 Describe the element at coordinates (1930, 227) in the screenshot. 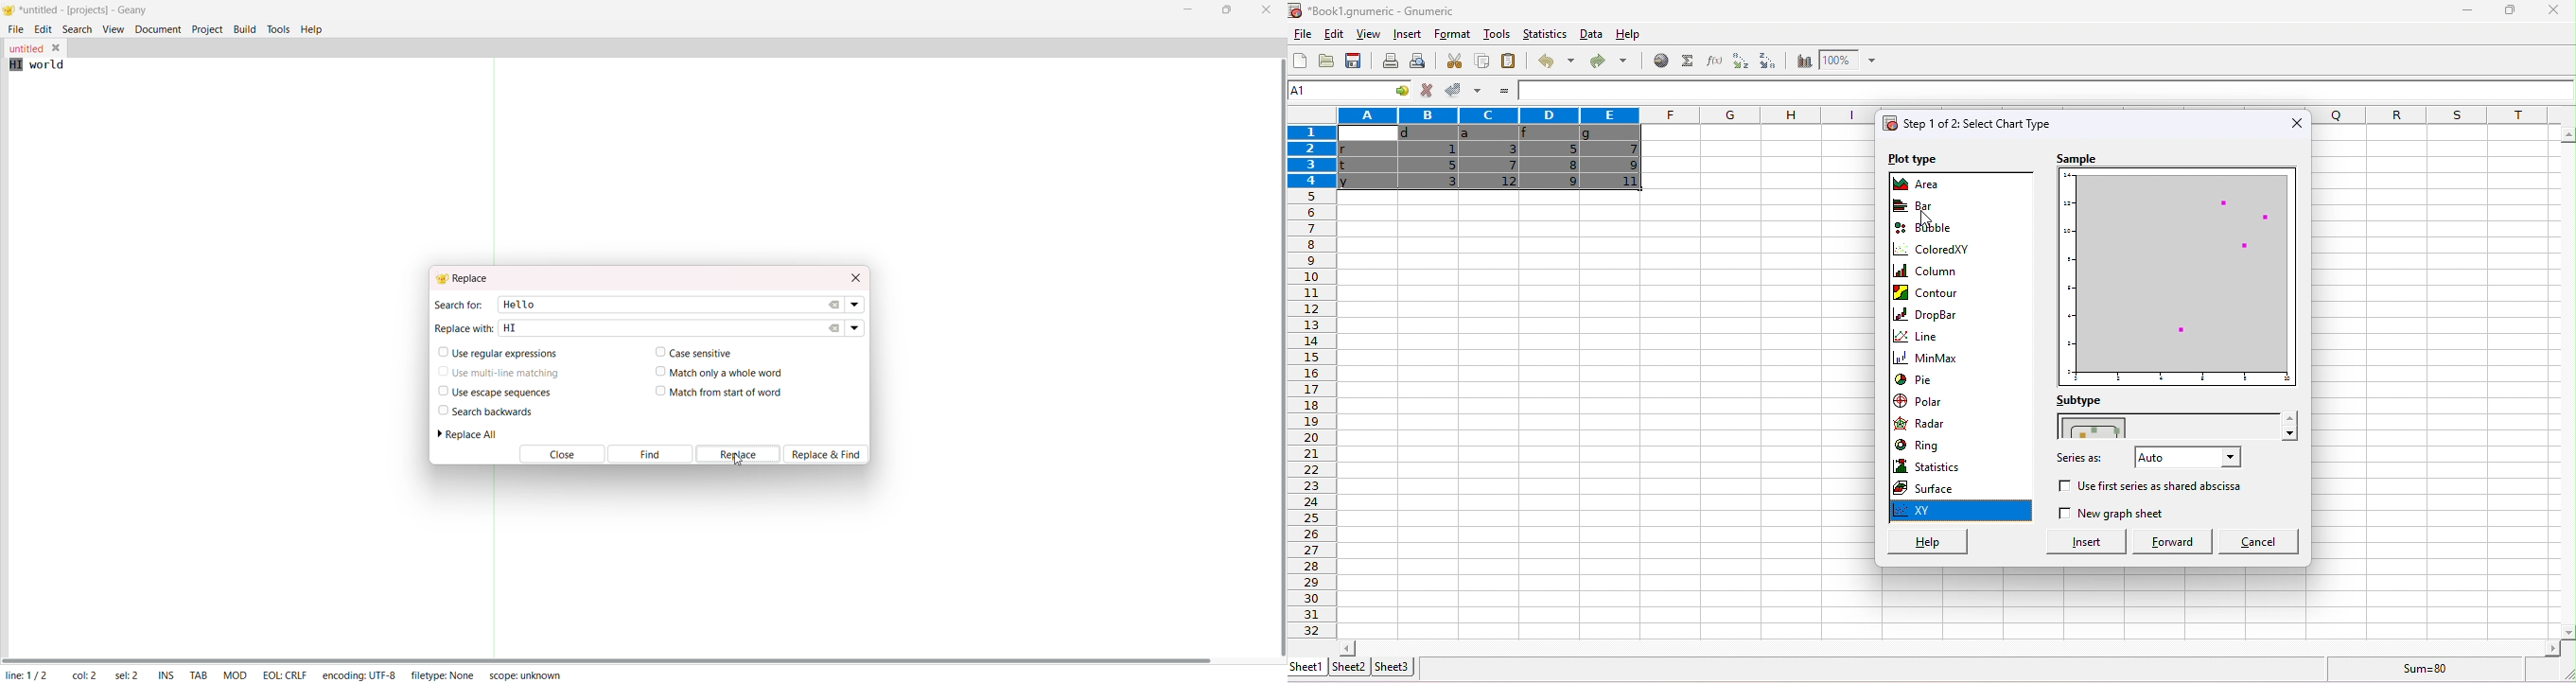

I see `bubble` at that location.